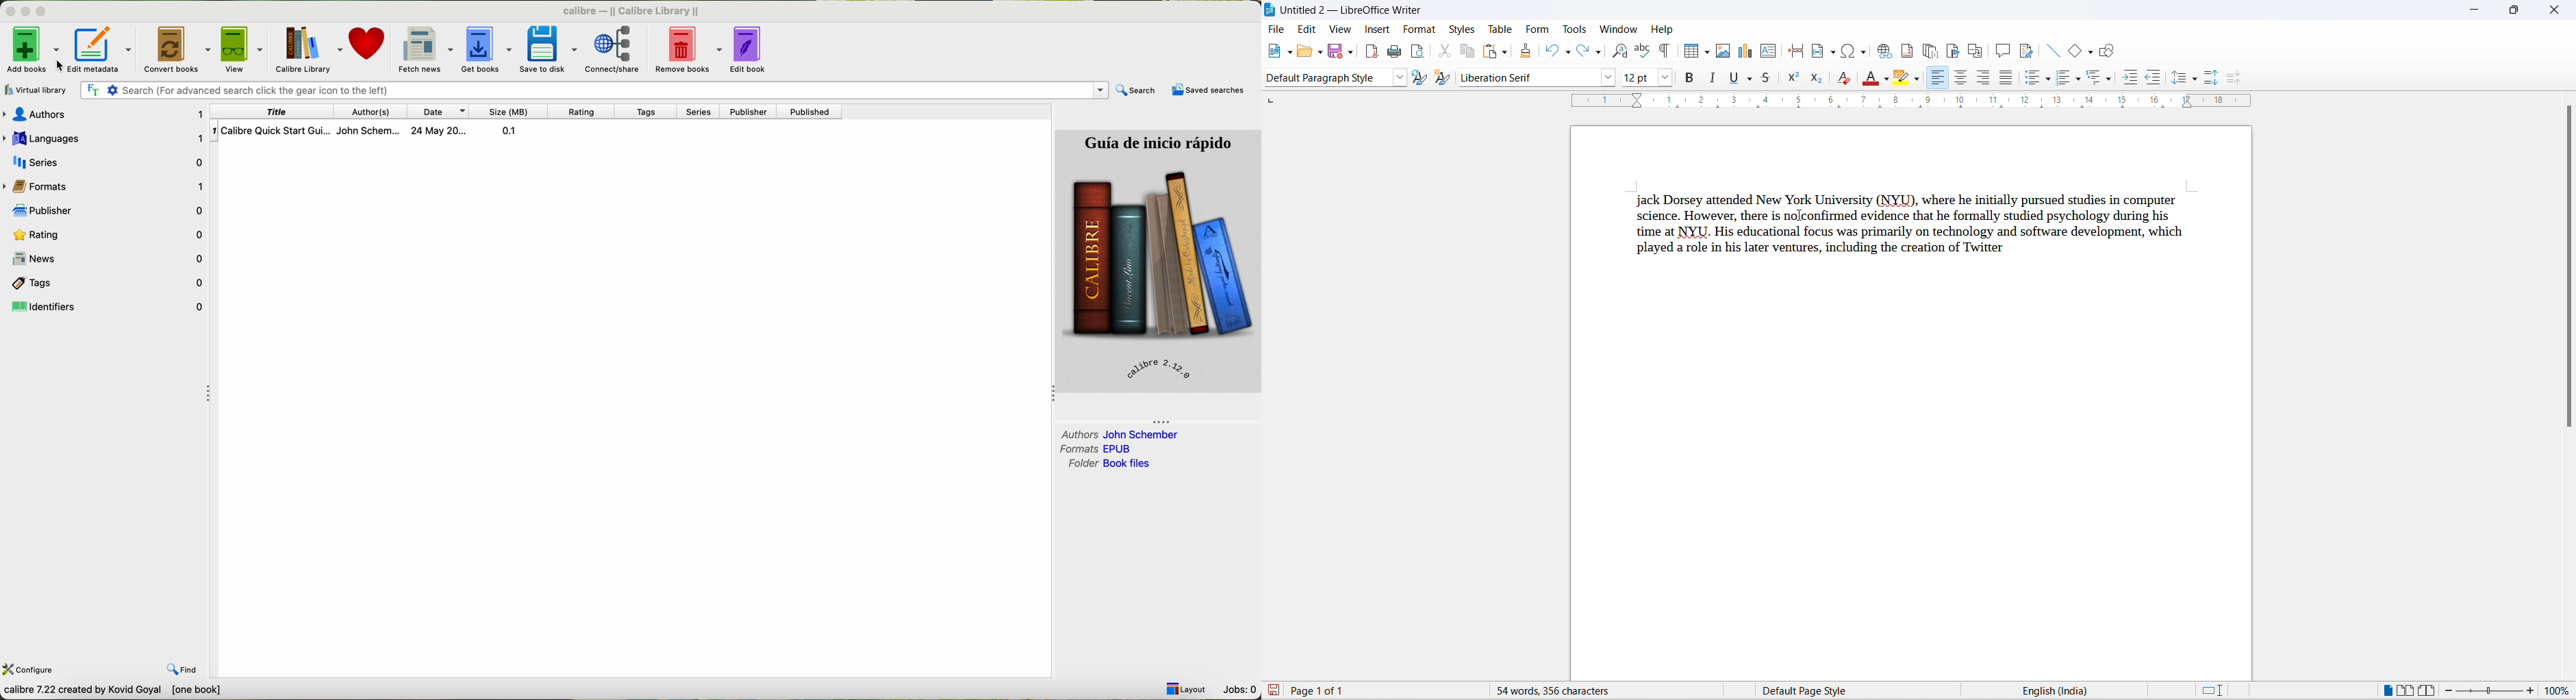 This screenshot has width=2576, height=700. I want to click on line, so click(2055, 51).